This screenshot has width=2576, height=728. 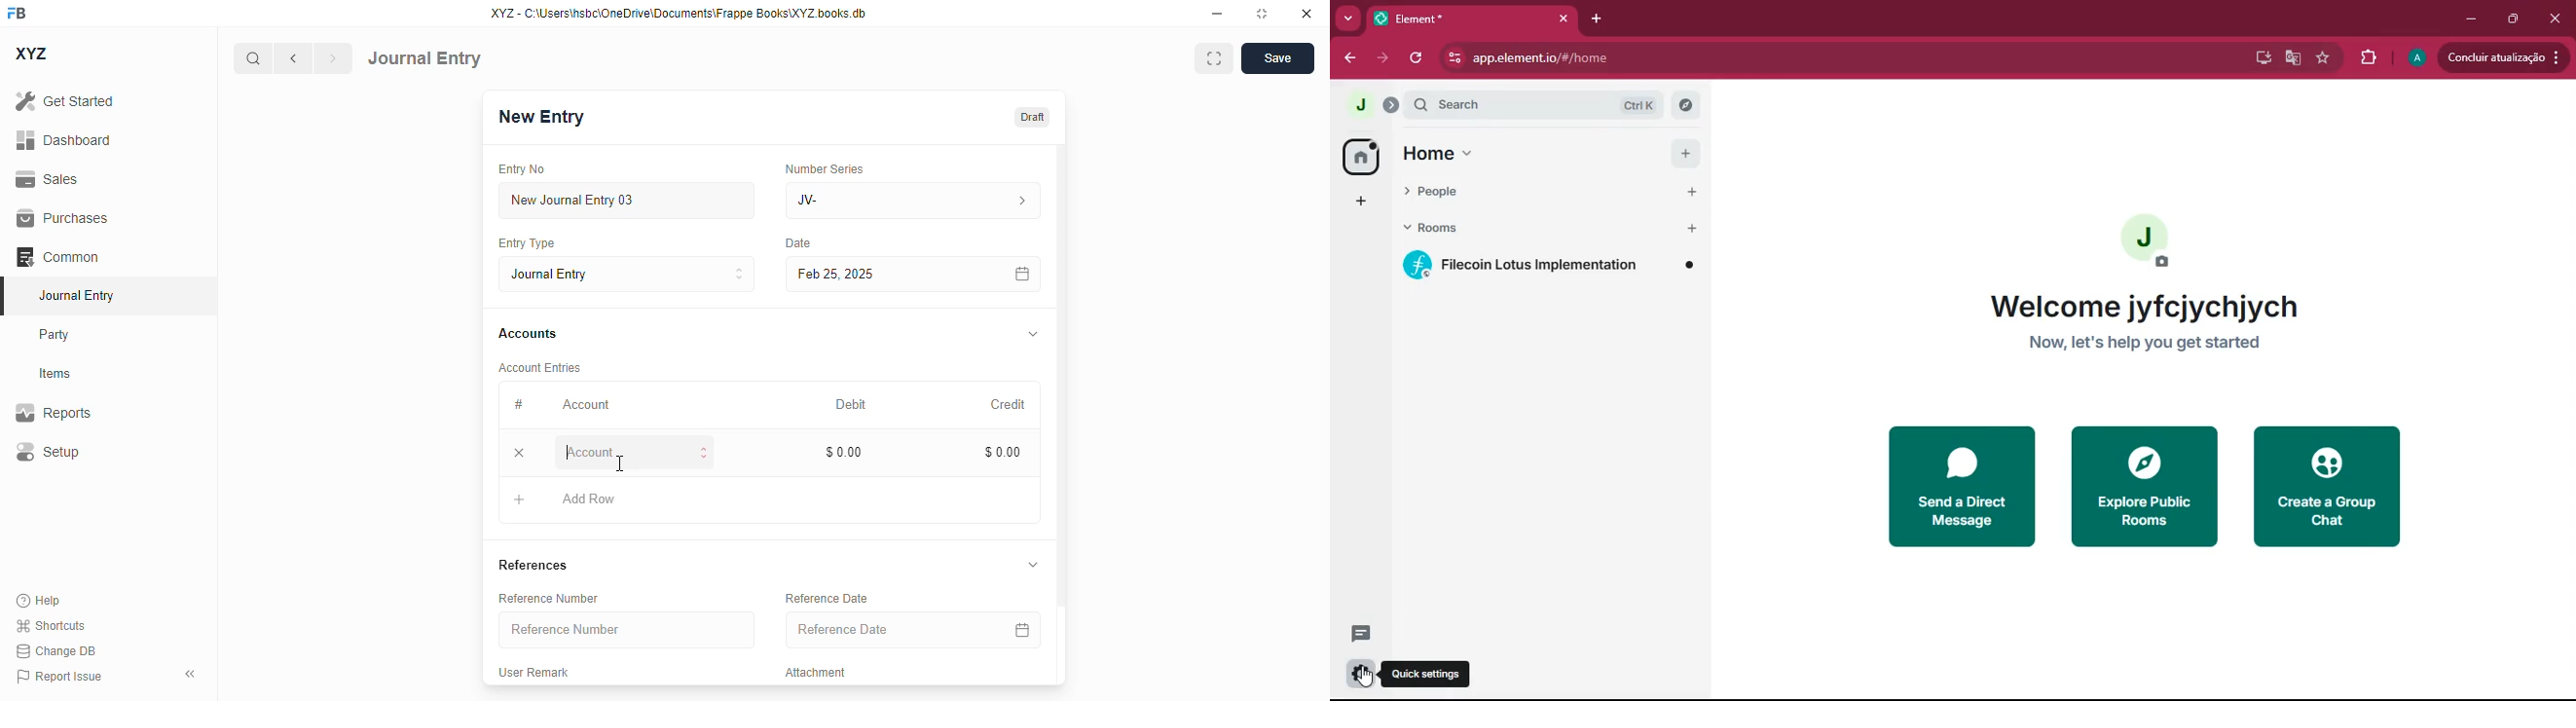 I want to click on home, so click(x=1433, y=152).